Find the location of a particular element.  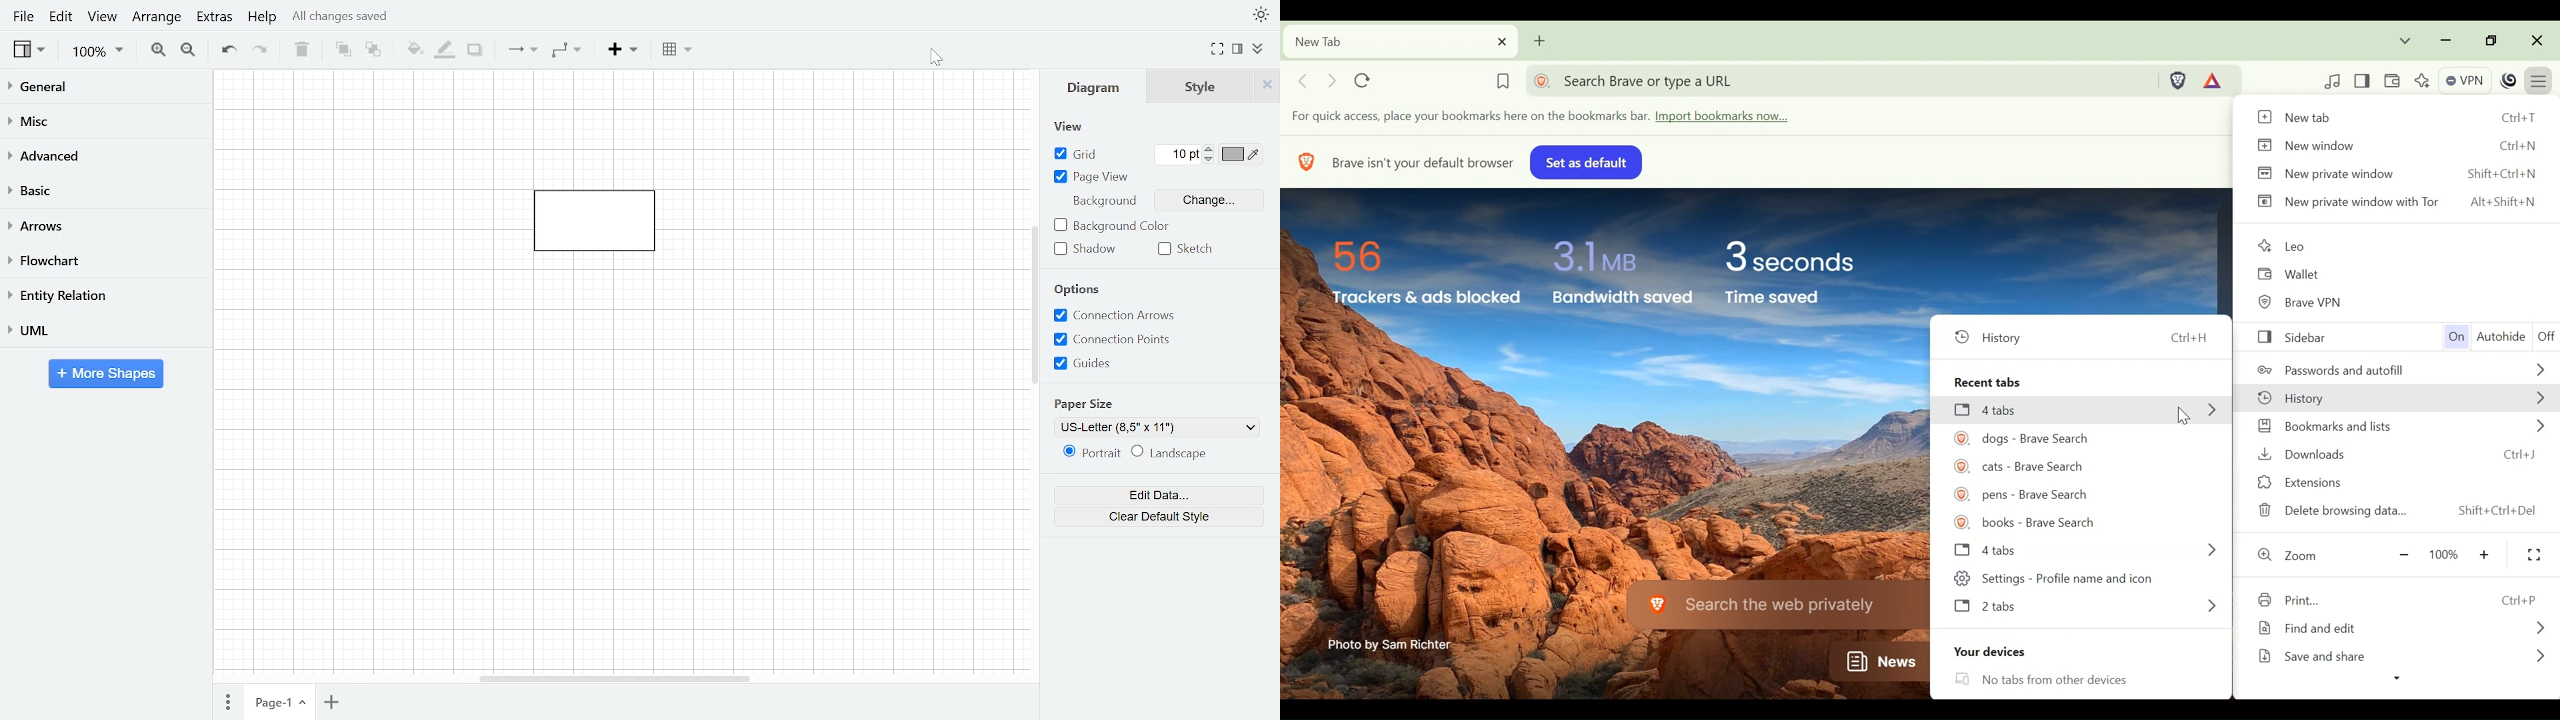

Arrange is located at coordinates (157, 18).